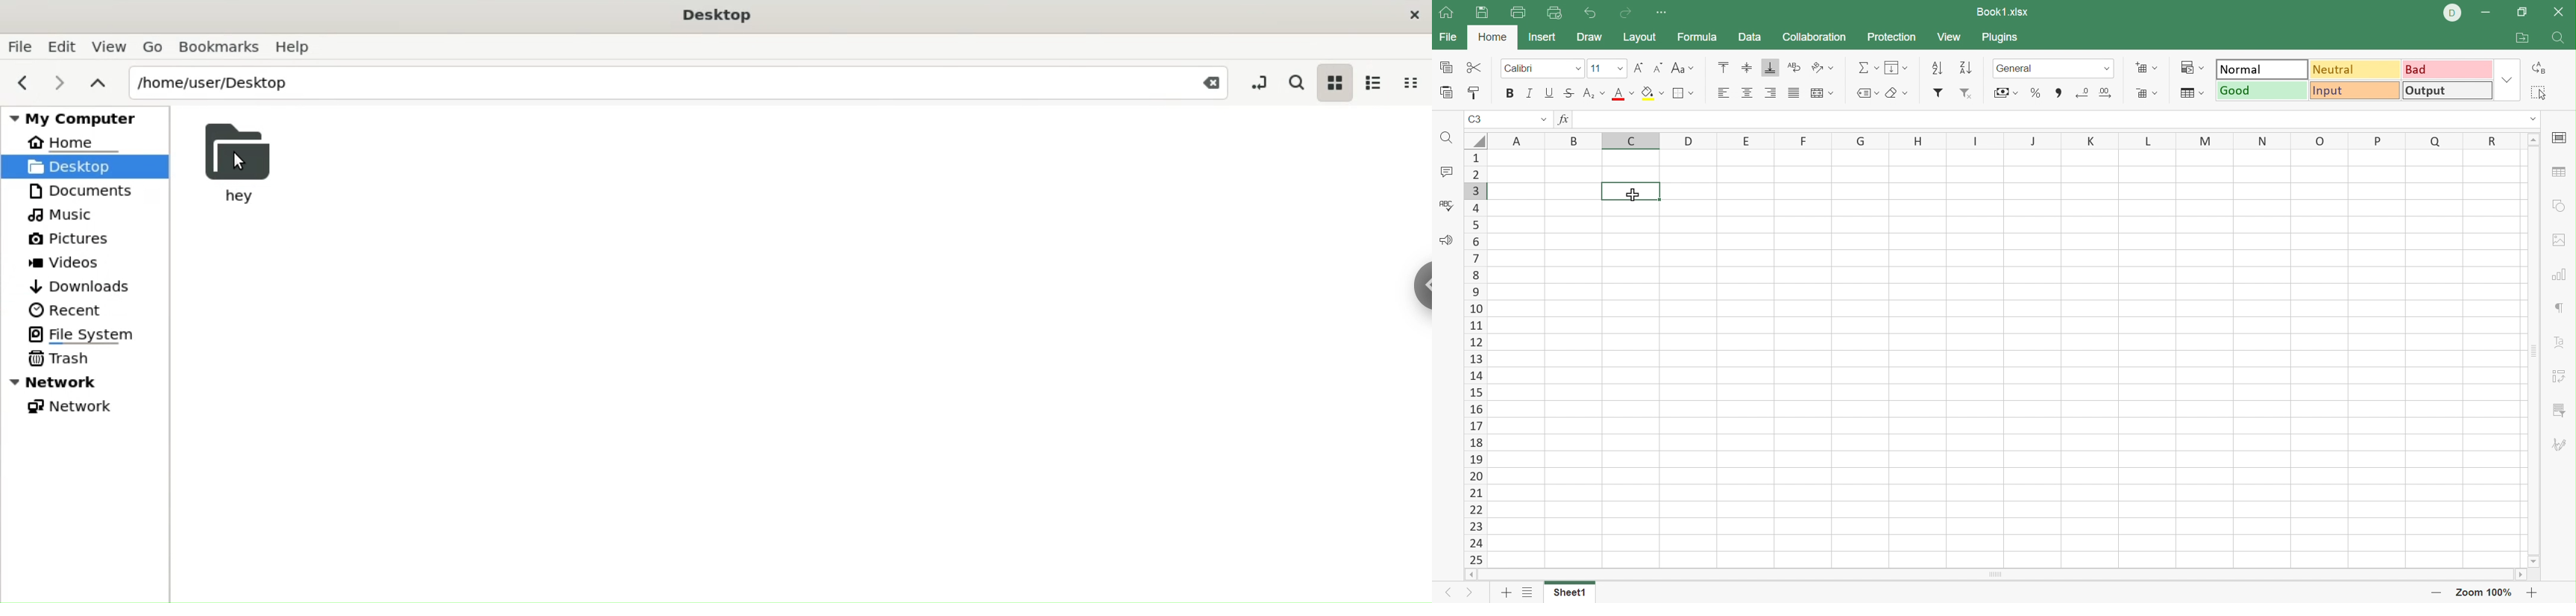  Describe the element at coordinates (719, 13) in the screenshot. I see `Desktop` at that location.